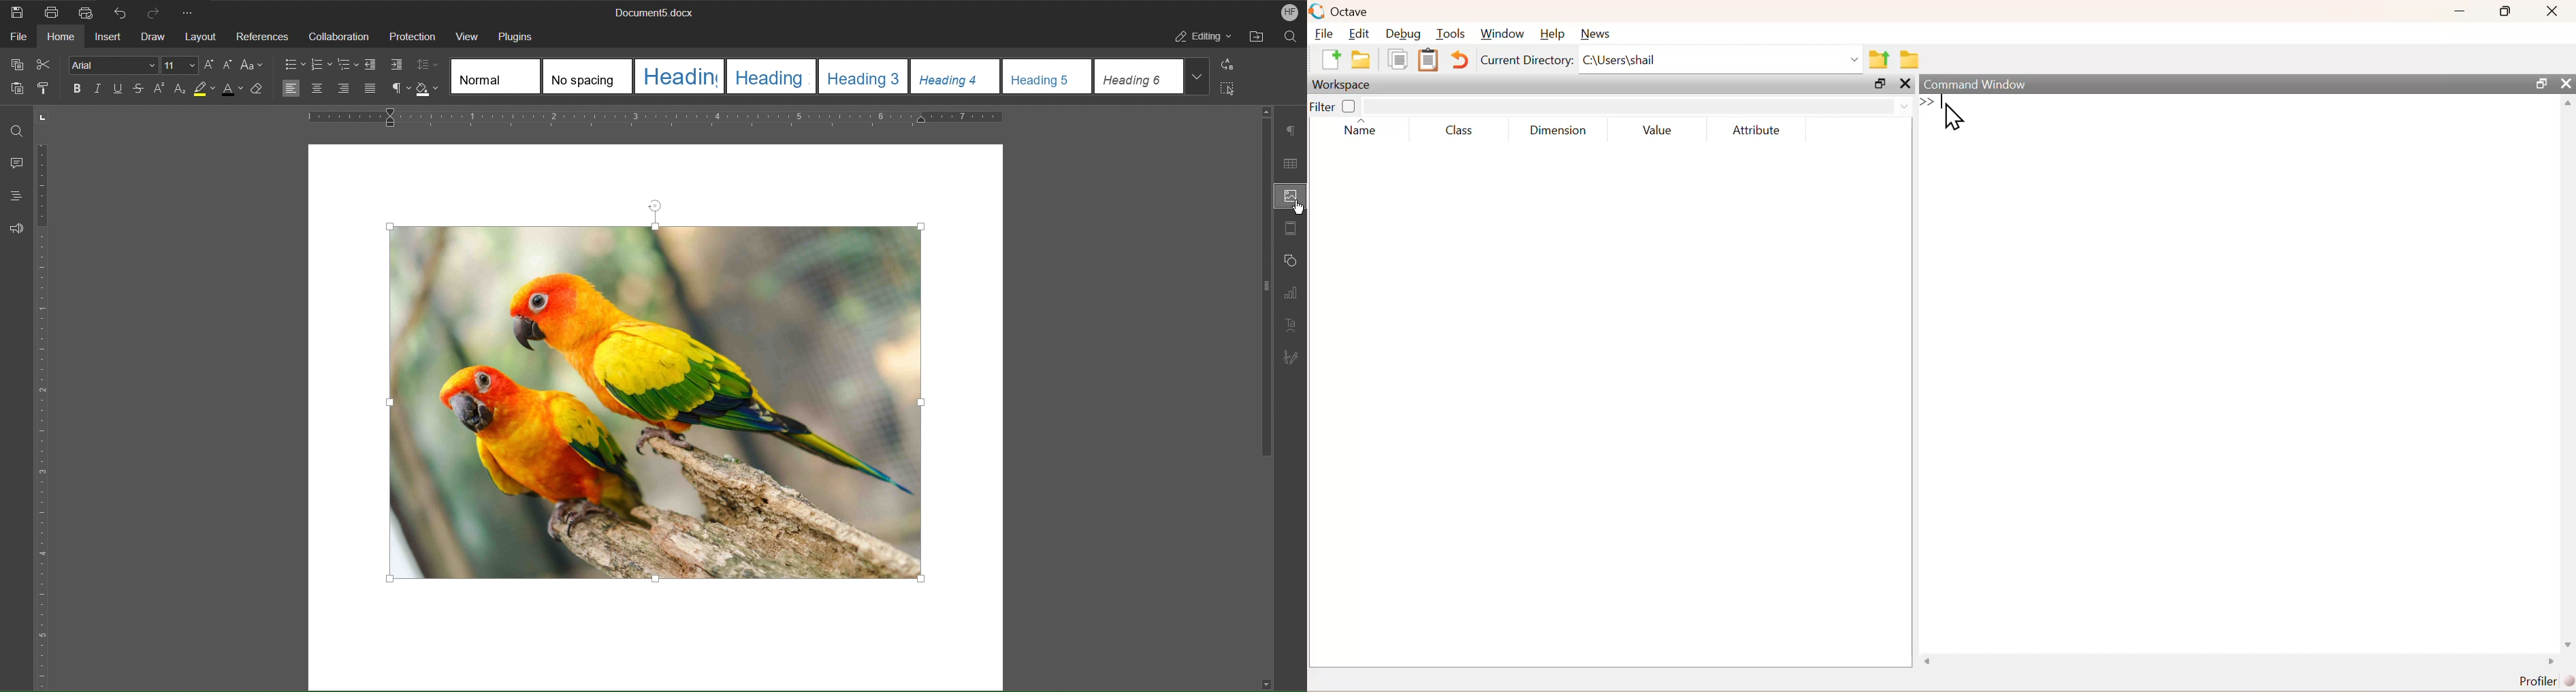  Describe the element at coordinates (18, 12) in the screenshot. I see `Save` at that location.